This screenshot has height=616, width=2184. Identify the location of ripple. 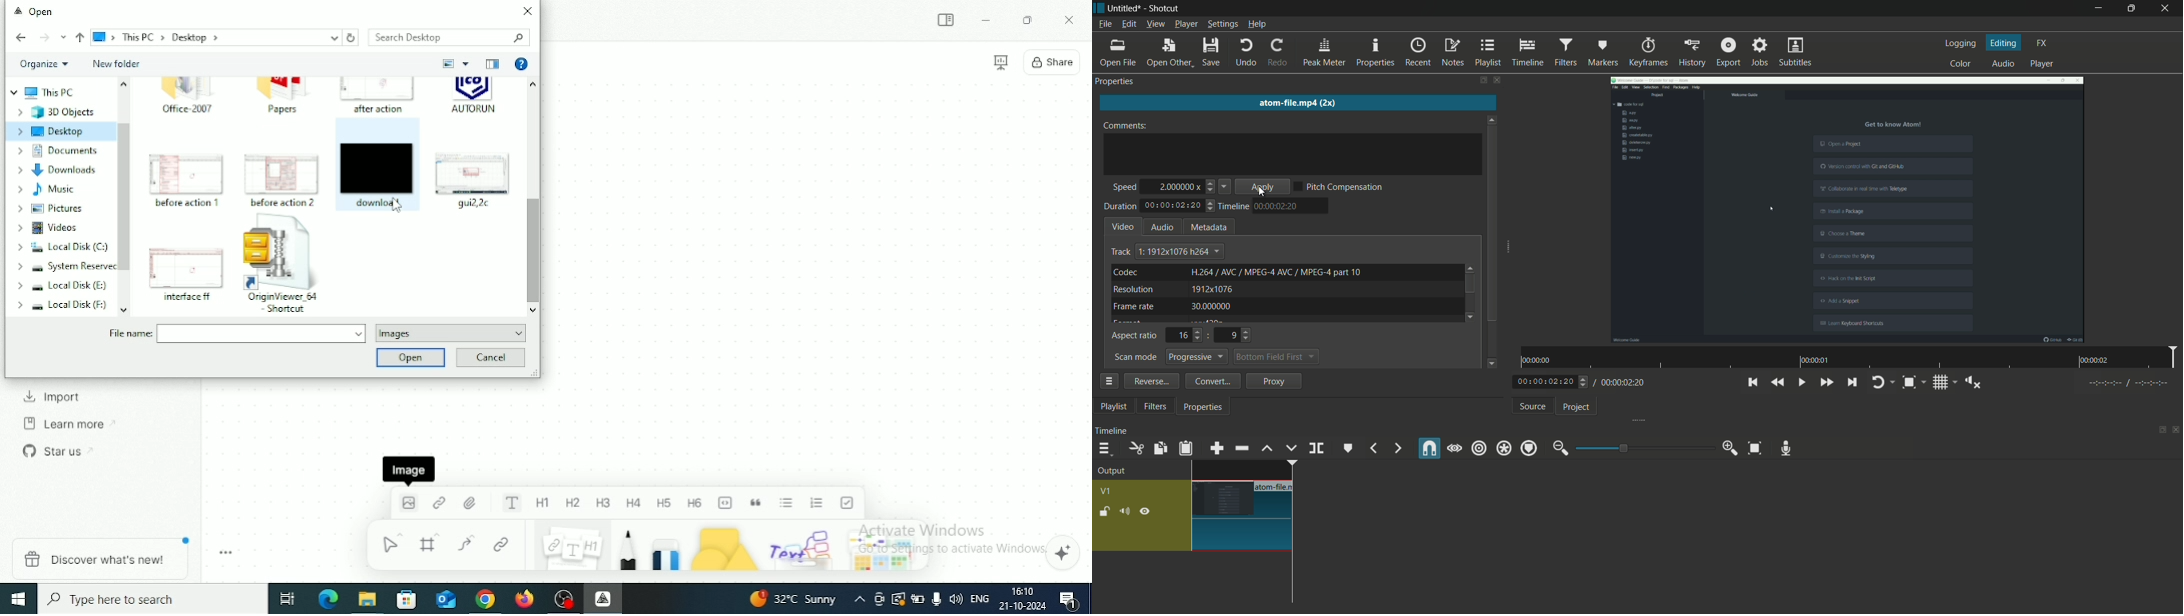
(1479, 449).